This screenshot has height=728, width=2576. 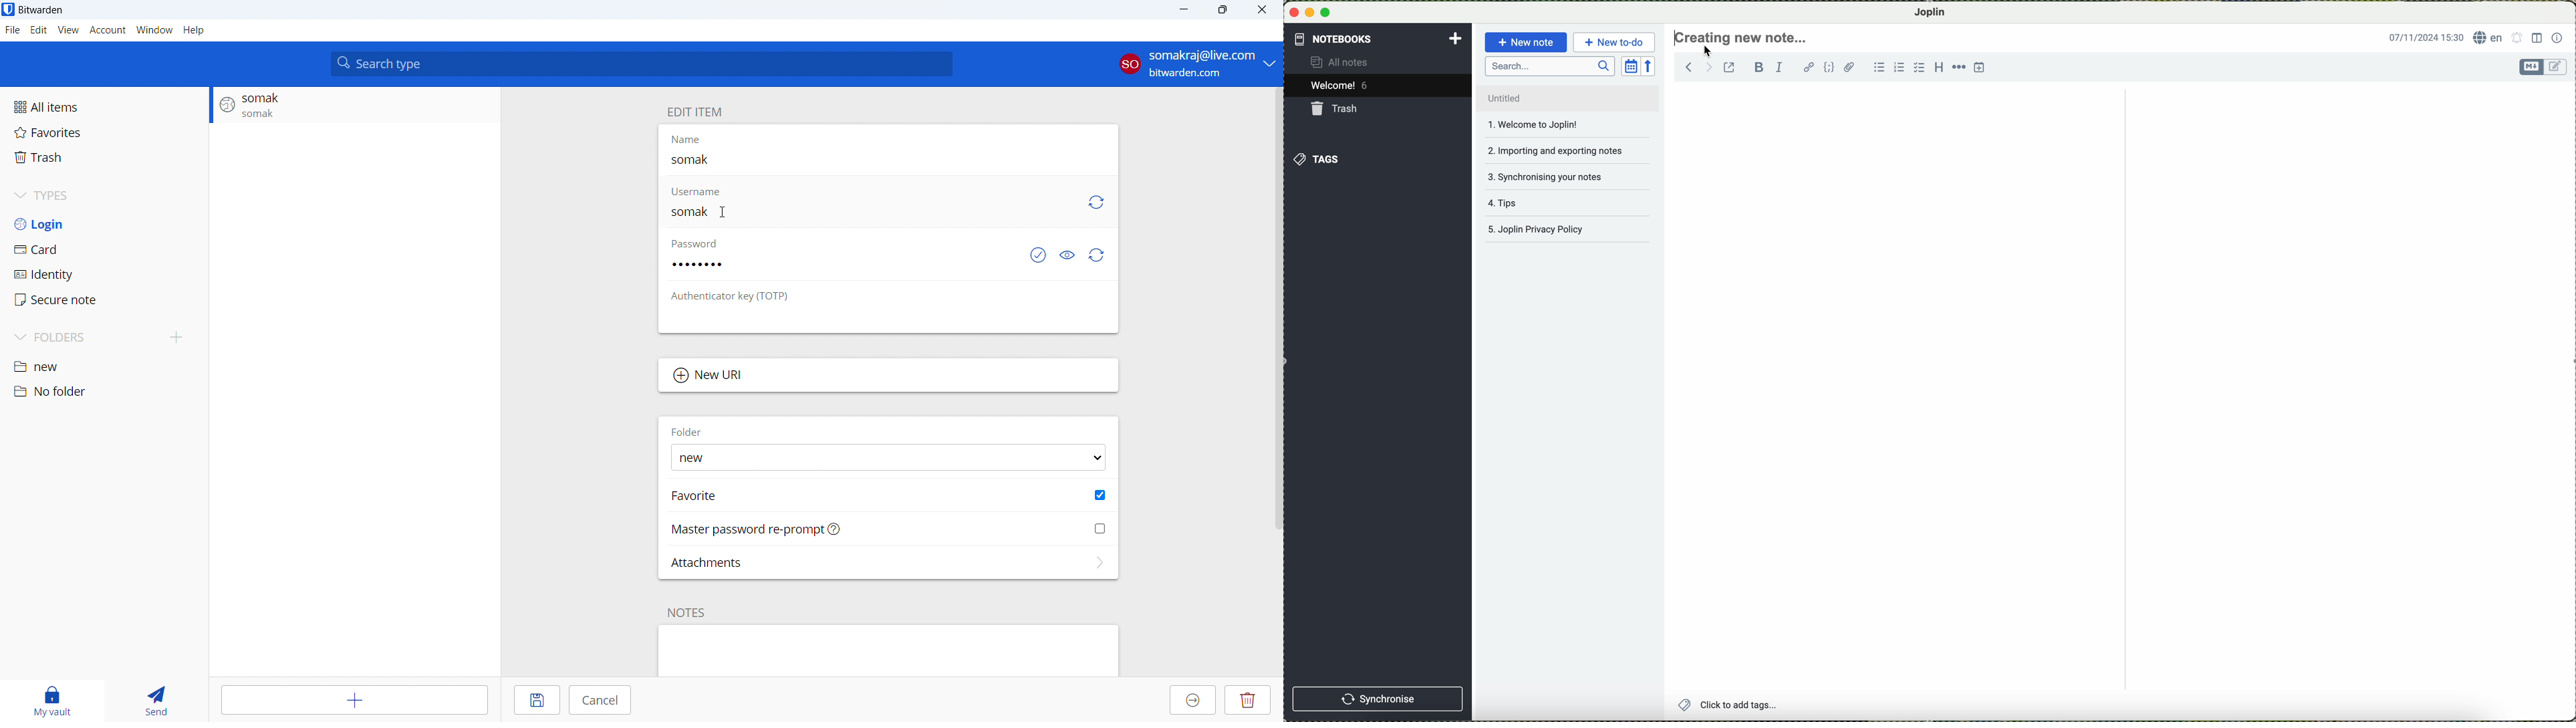 I want to click on minimize, so click(x=1310, y=12).